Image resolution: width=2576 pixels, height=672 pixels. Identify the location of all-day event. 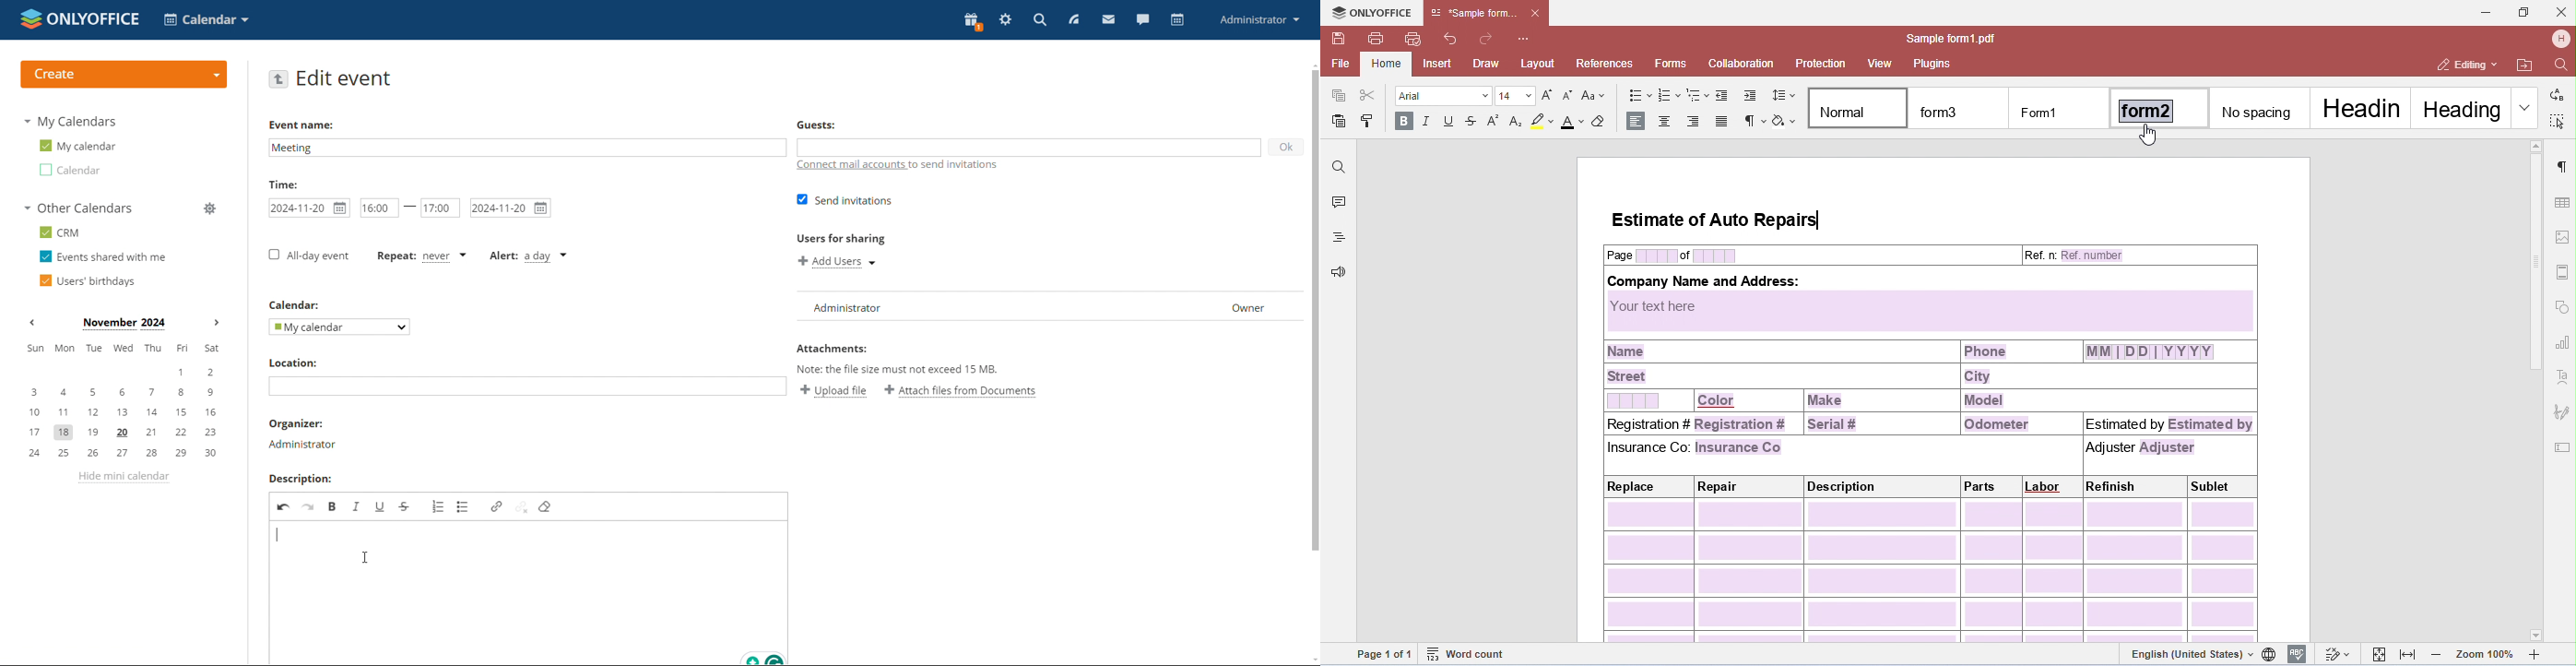
(309, 256).